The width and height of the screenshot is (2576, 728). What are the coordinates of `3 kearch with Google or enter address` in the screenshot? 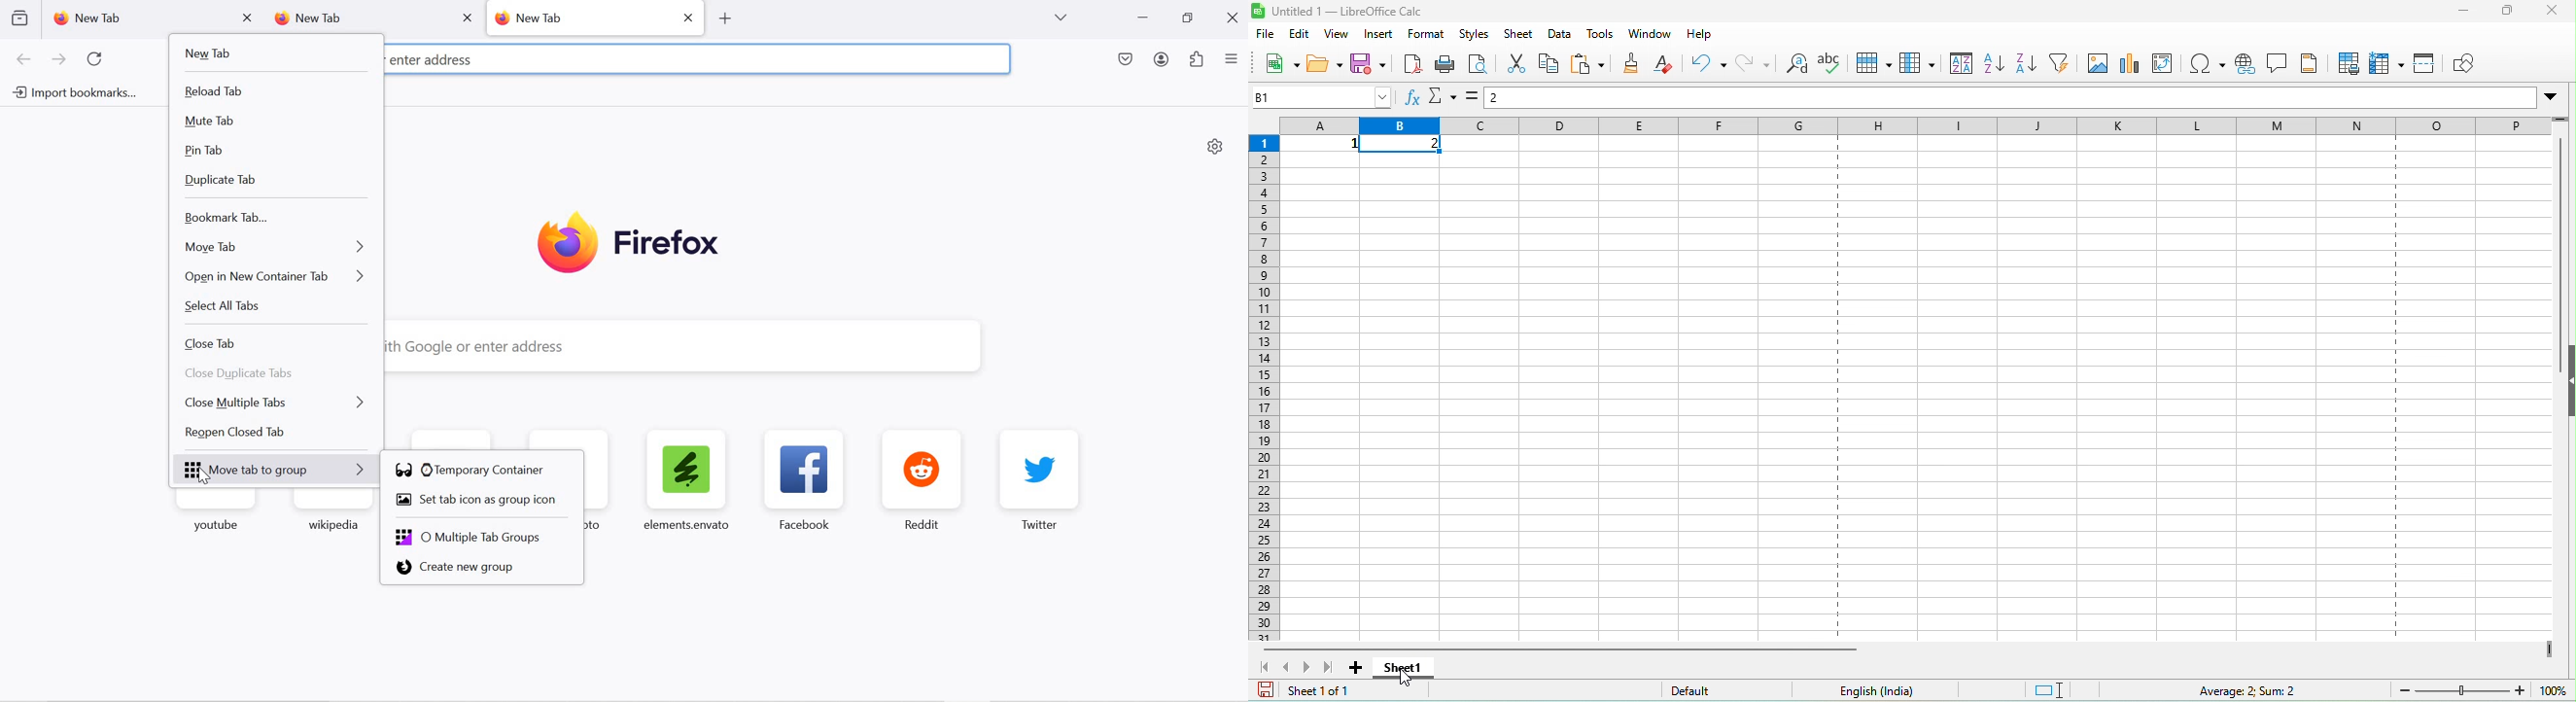 It's located at (526, 57).